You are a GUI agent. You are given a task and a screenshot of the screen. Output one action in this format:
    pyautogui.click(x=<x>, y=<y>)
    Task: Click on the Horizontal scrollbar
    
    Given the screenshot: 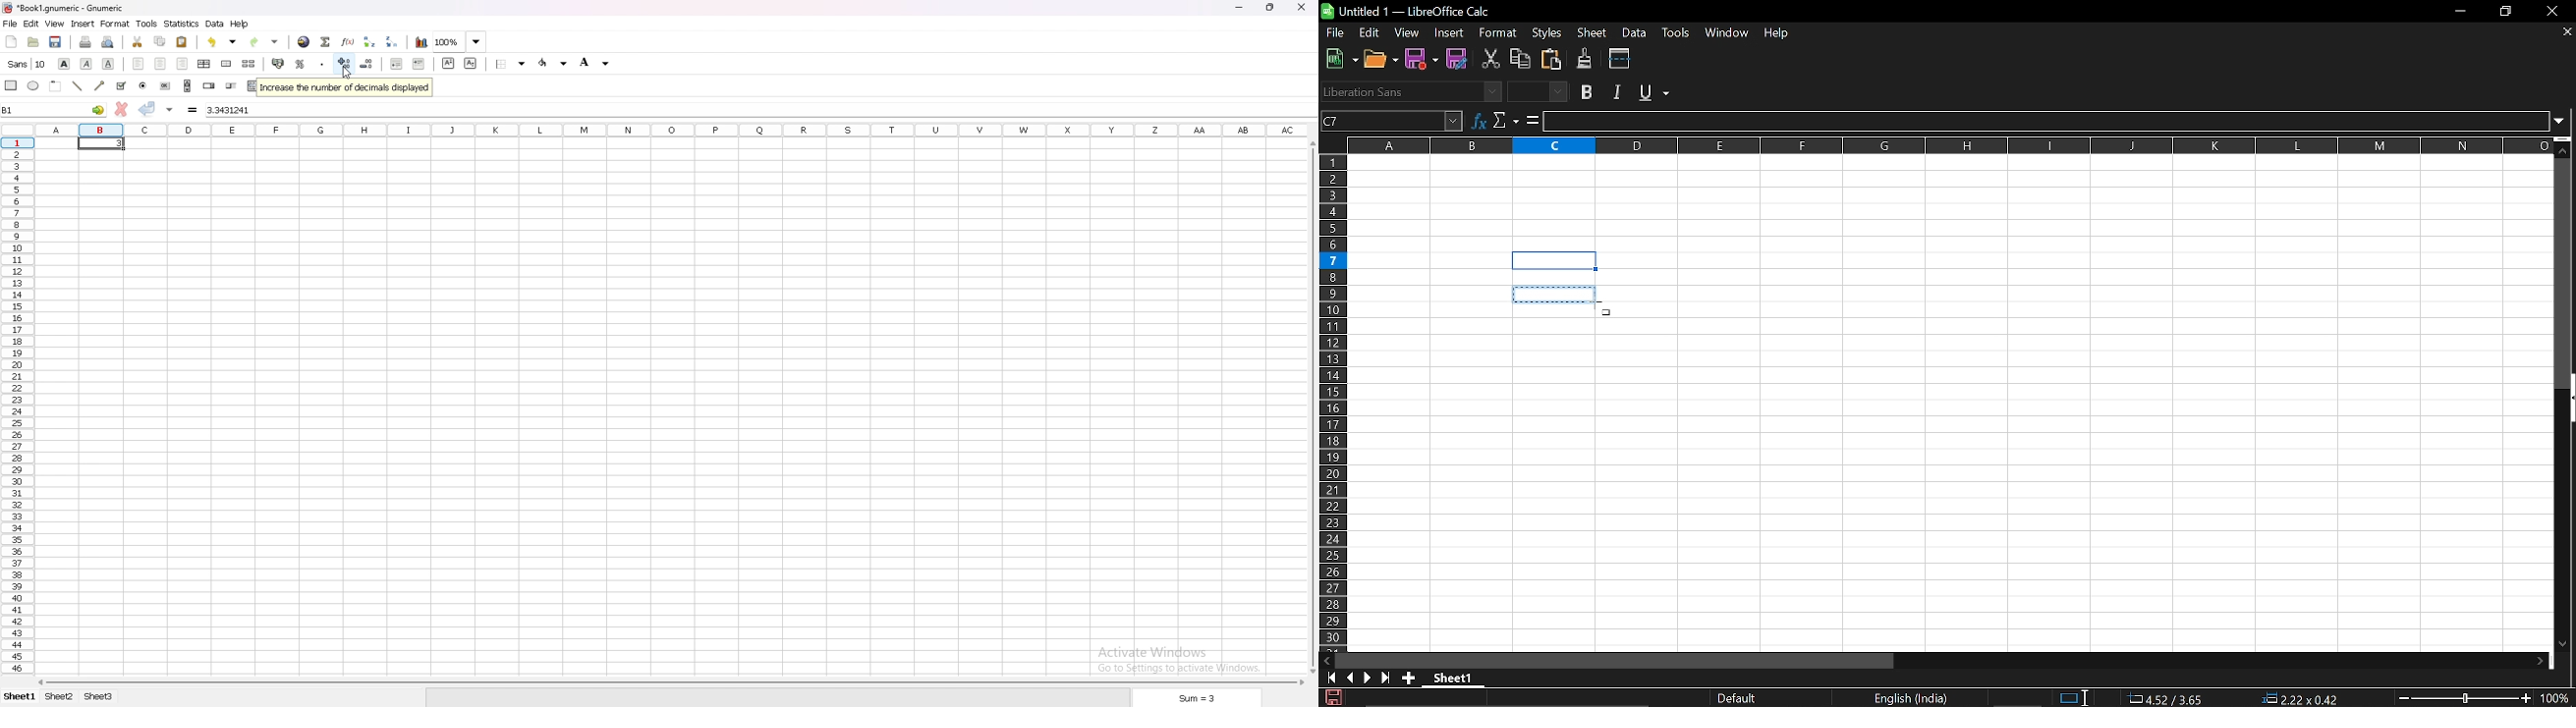 What is the action you would take?
    pyautogui.click(x=1615, y=660)
    